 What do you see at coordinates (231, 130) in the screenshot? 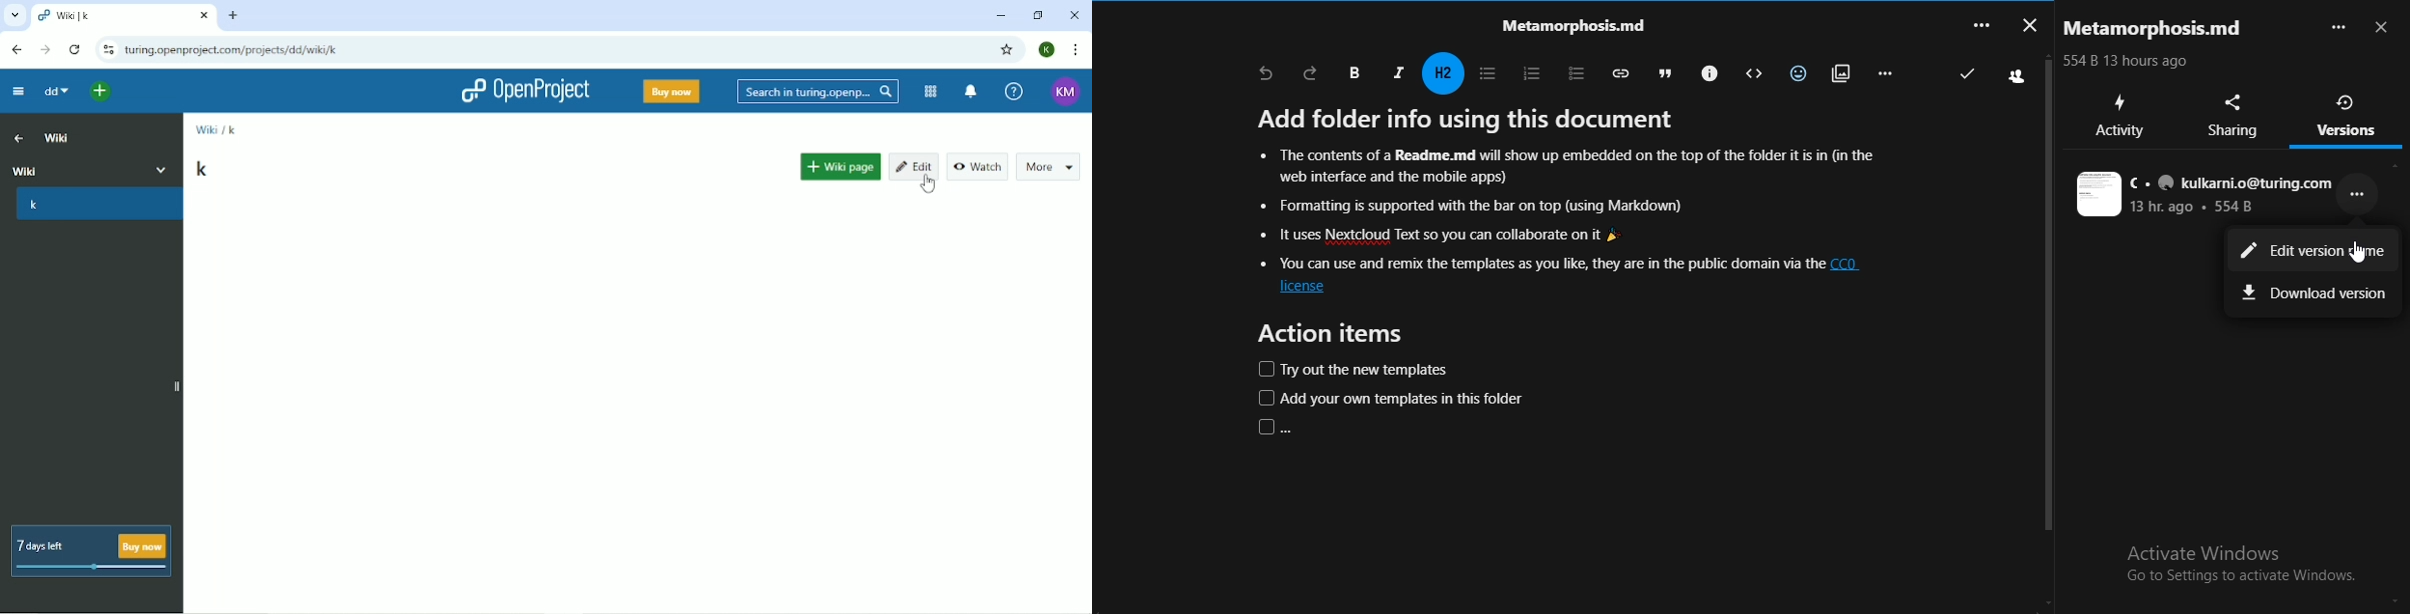
I see `k` at bounding box center [231, 130].